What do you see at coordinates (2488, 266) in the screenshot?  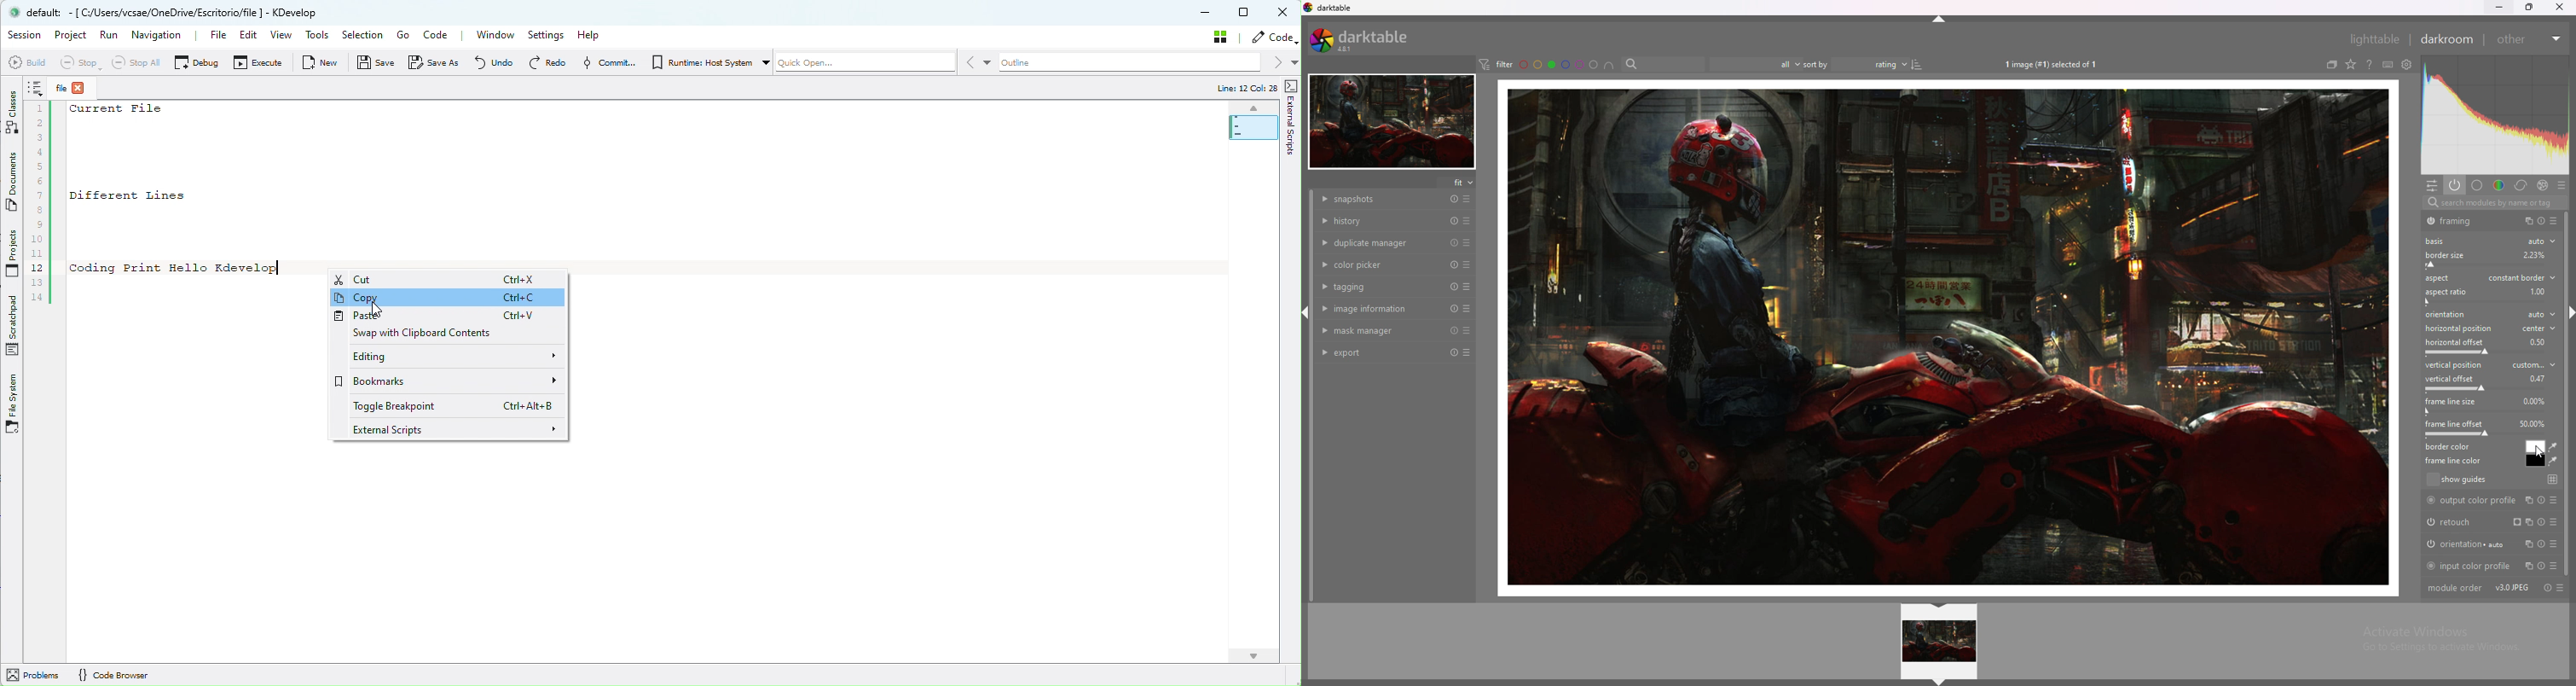 I see `border size offset` at bounding box center [2488, 266].